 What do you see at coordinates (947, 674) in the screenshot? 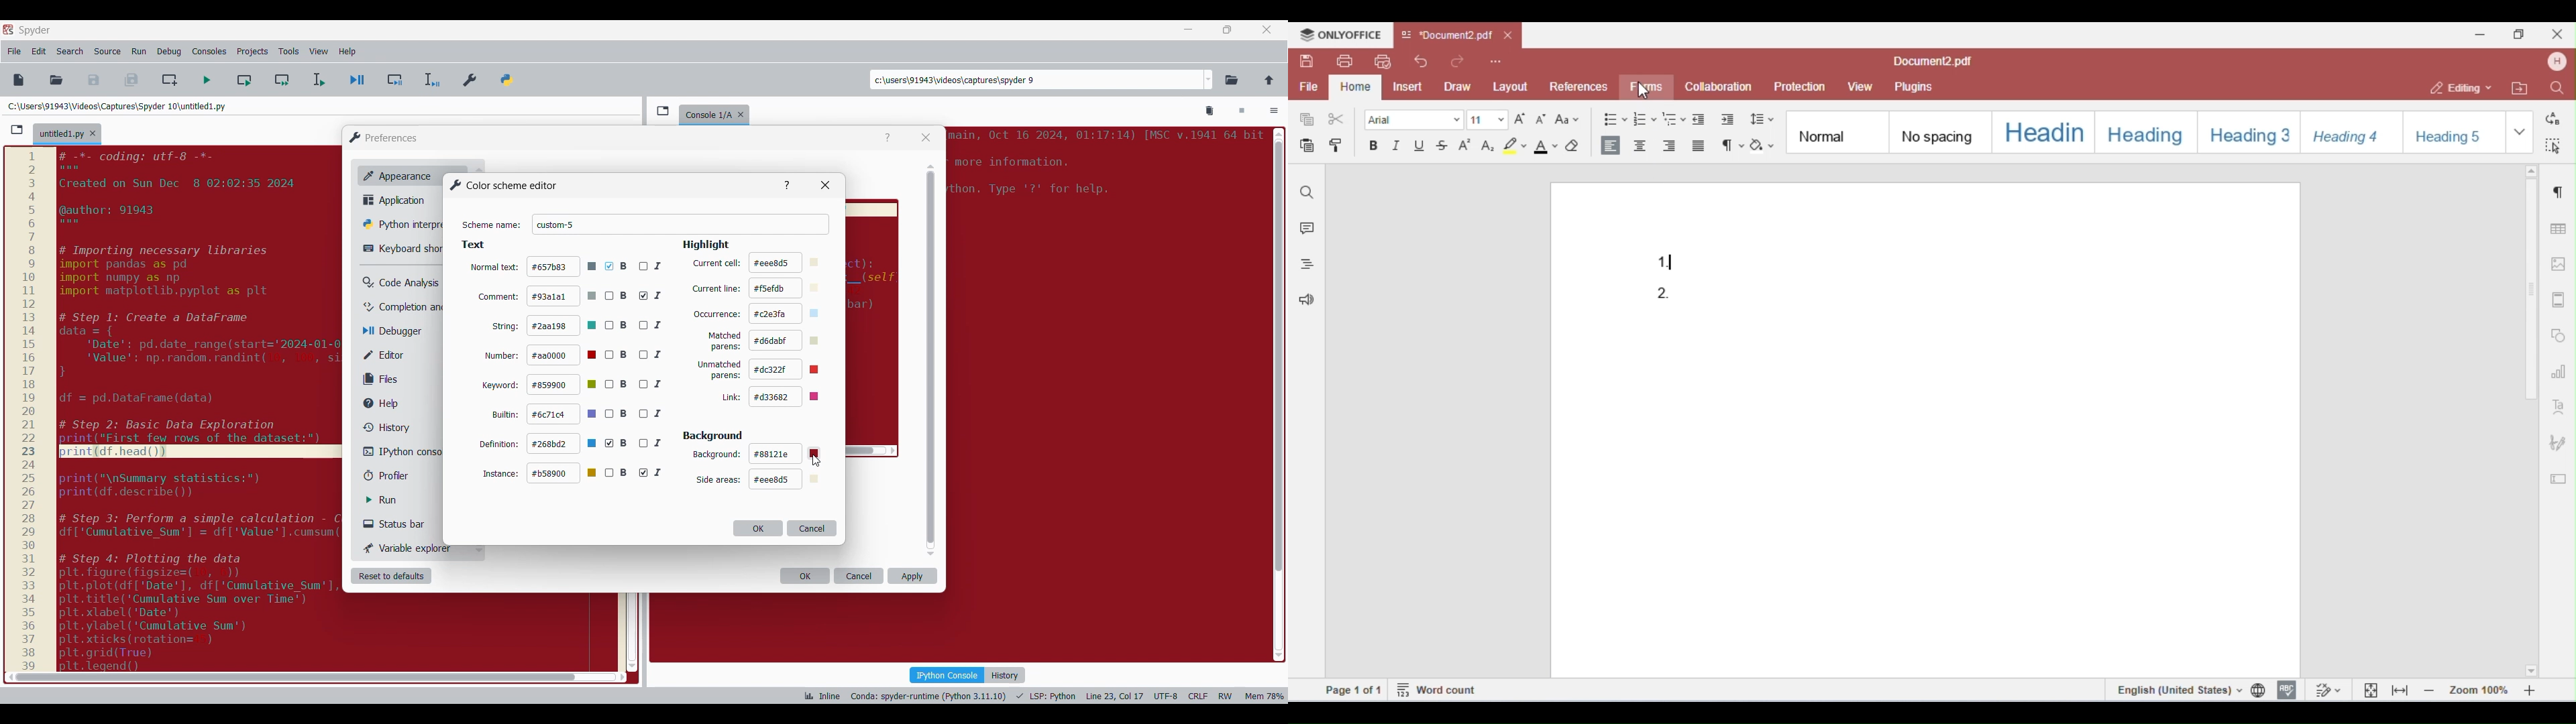
I see `IPython console` at bounding box center [947, 674].